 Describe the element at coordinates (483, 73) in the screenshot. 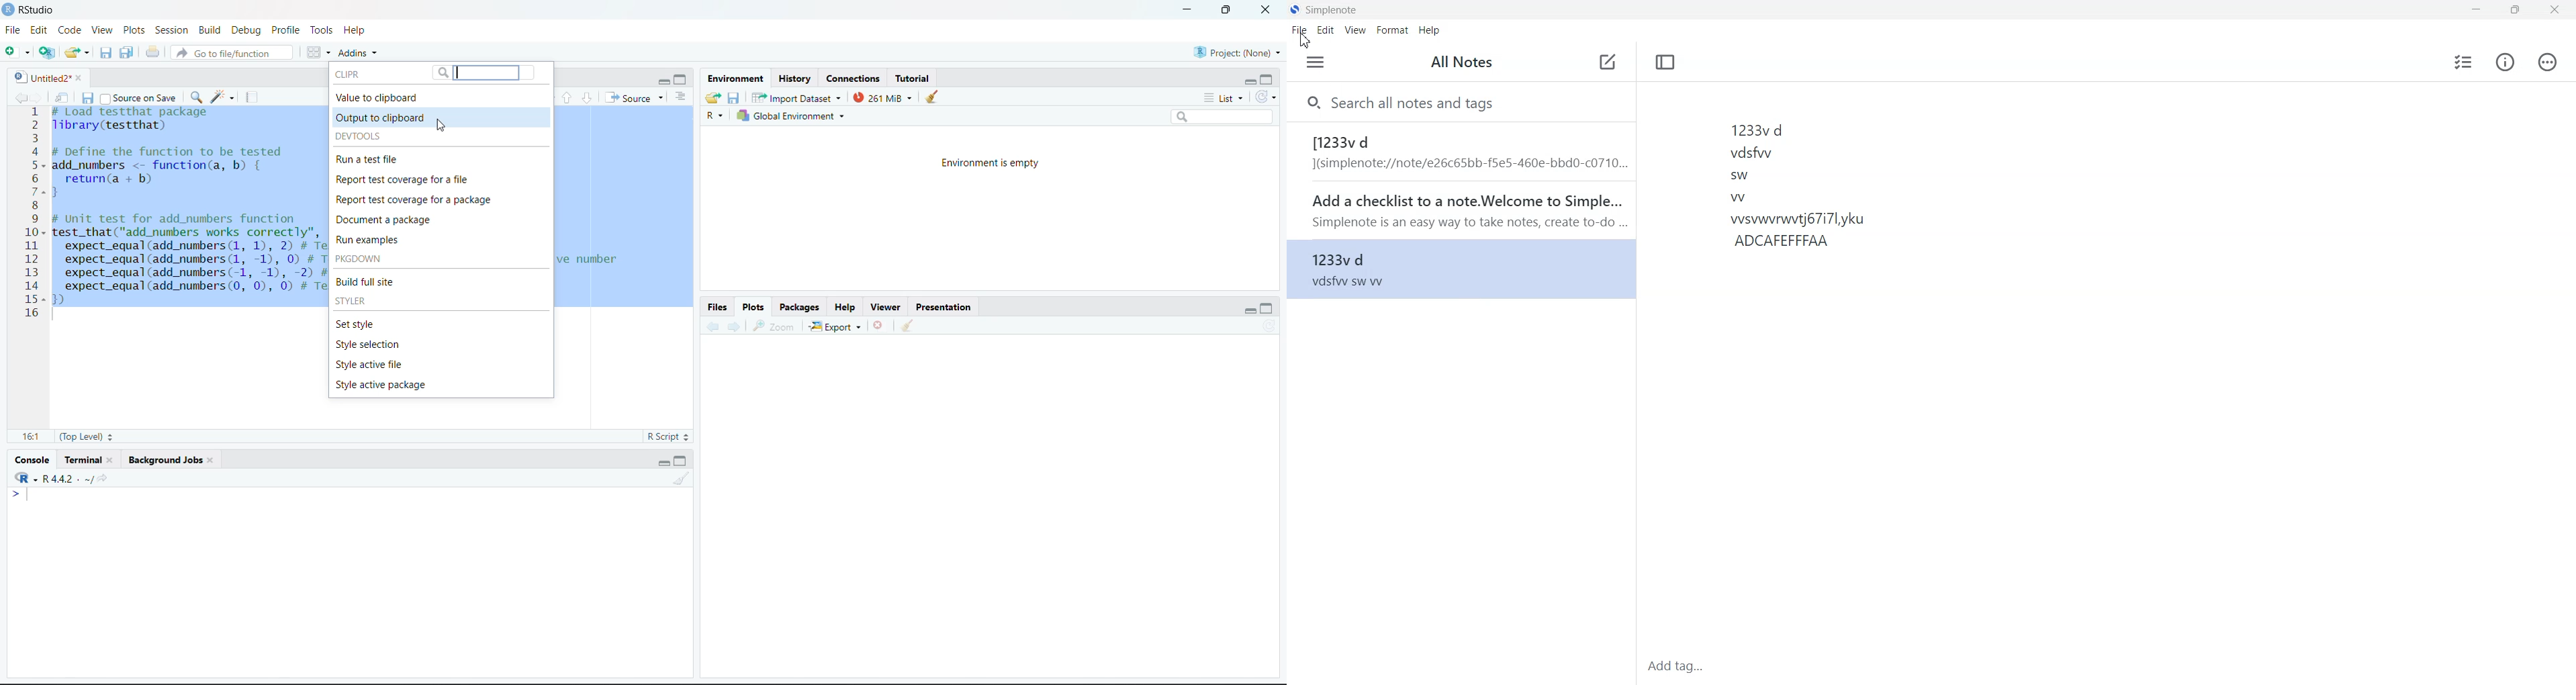

I see `Search bar` at that location.